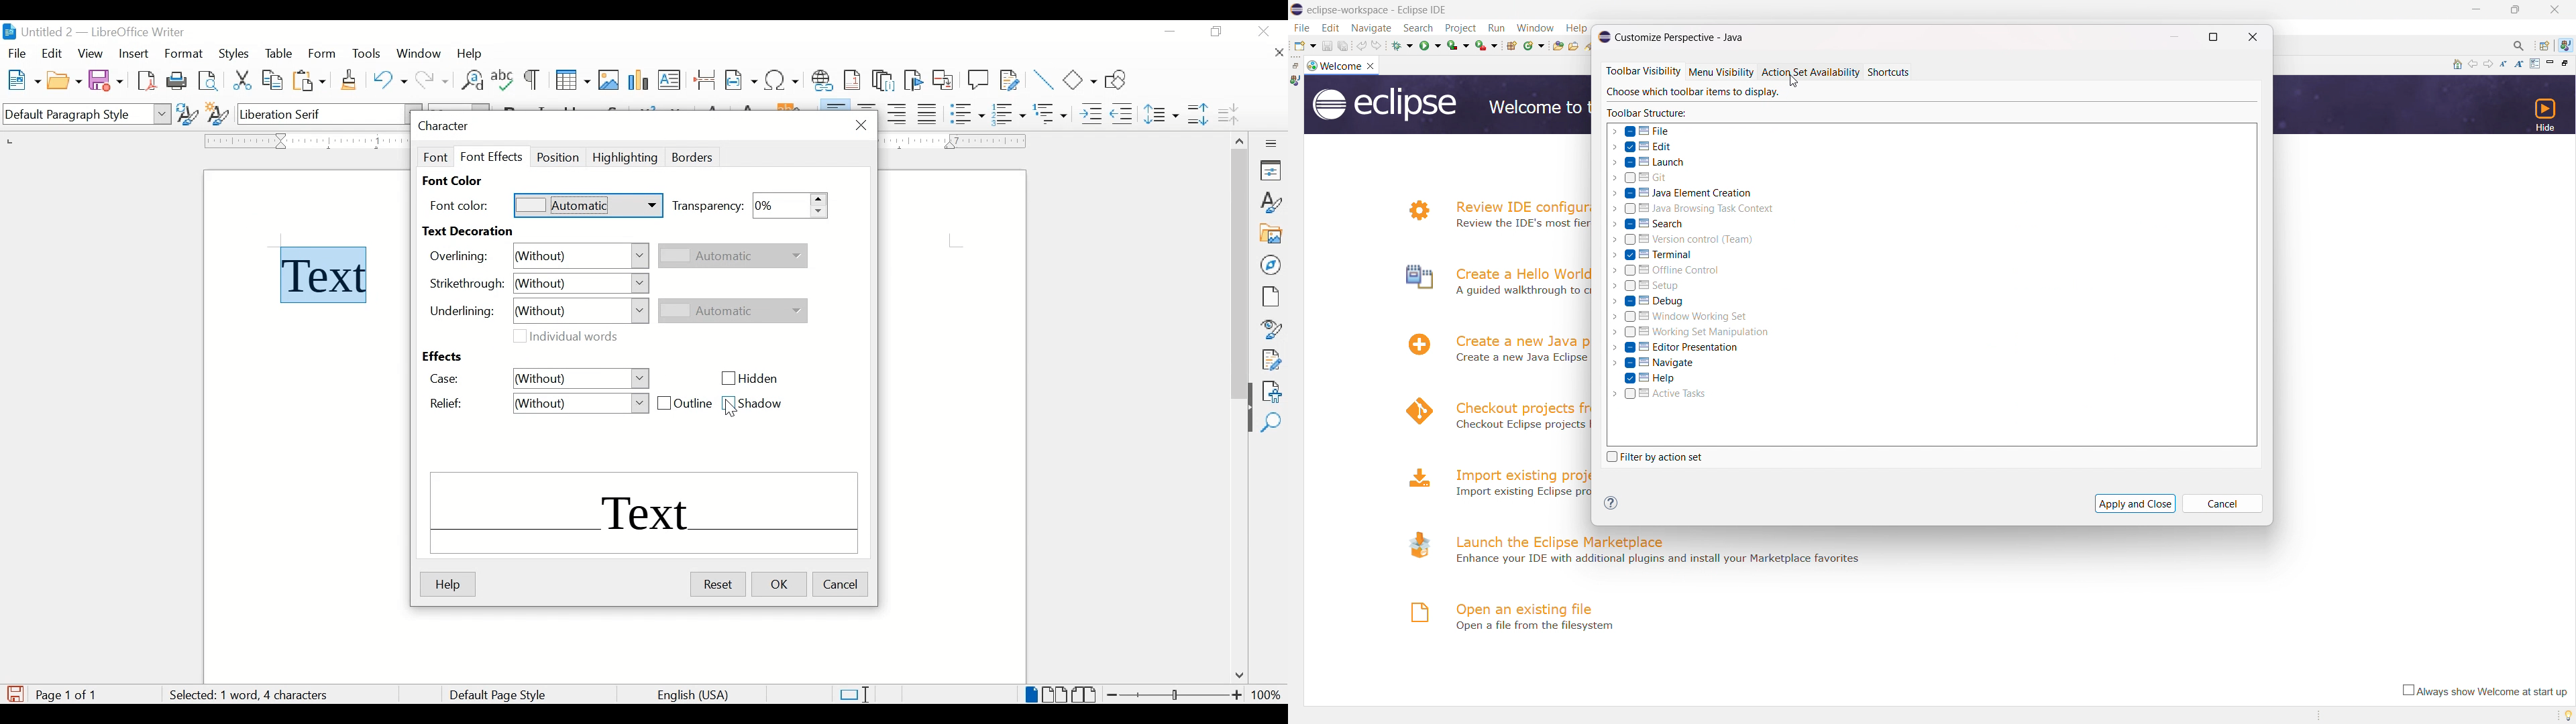 Image resolution: width=2576 pixels, height=728 pixels. I want to click on a | Choose which toolbar items to display., so click(1693, 92).